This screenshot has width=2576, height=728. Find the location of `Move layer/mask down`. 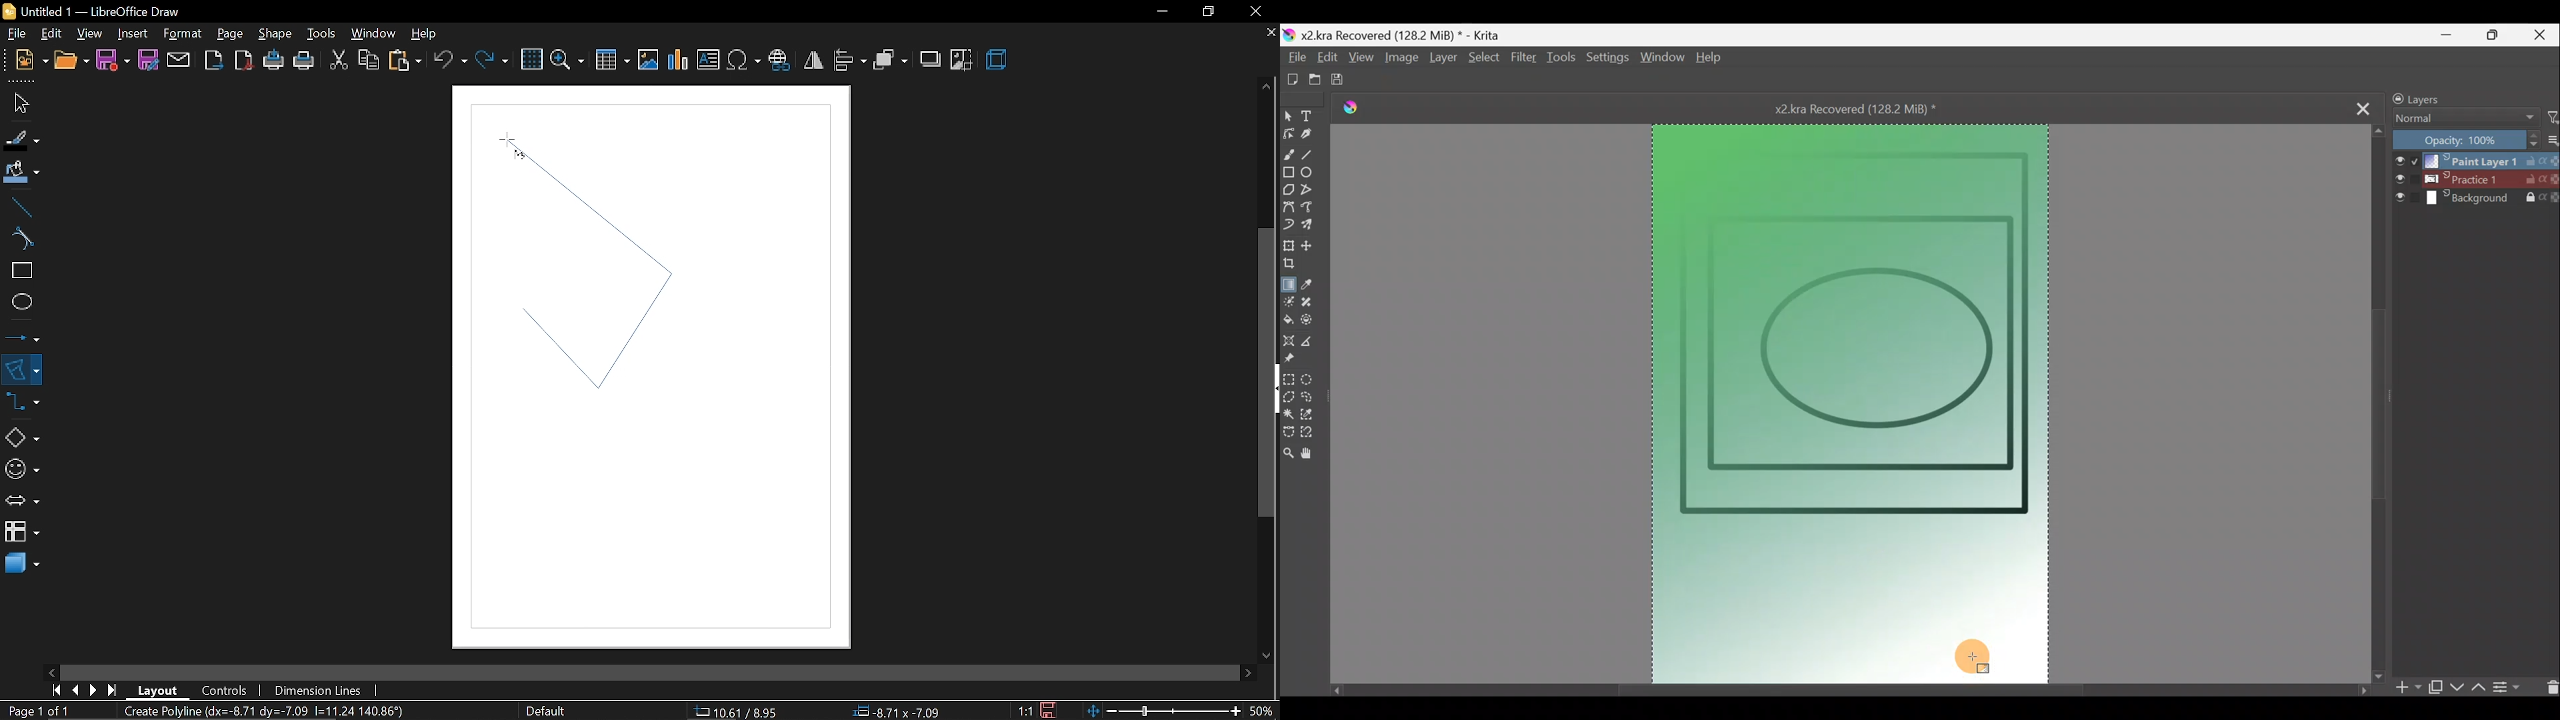

Move layer/mask down is located at coordinates (2455, 687).